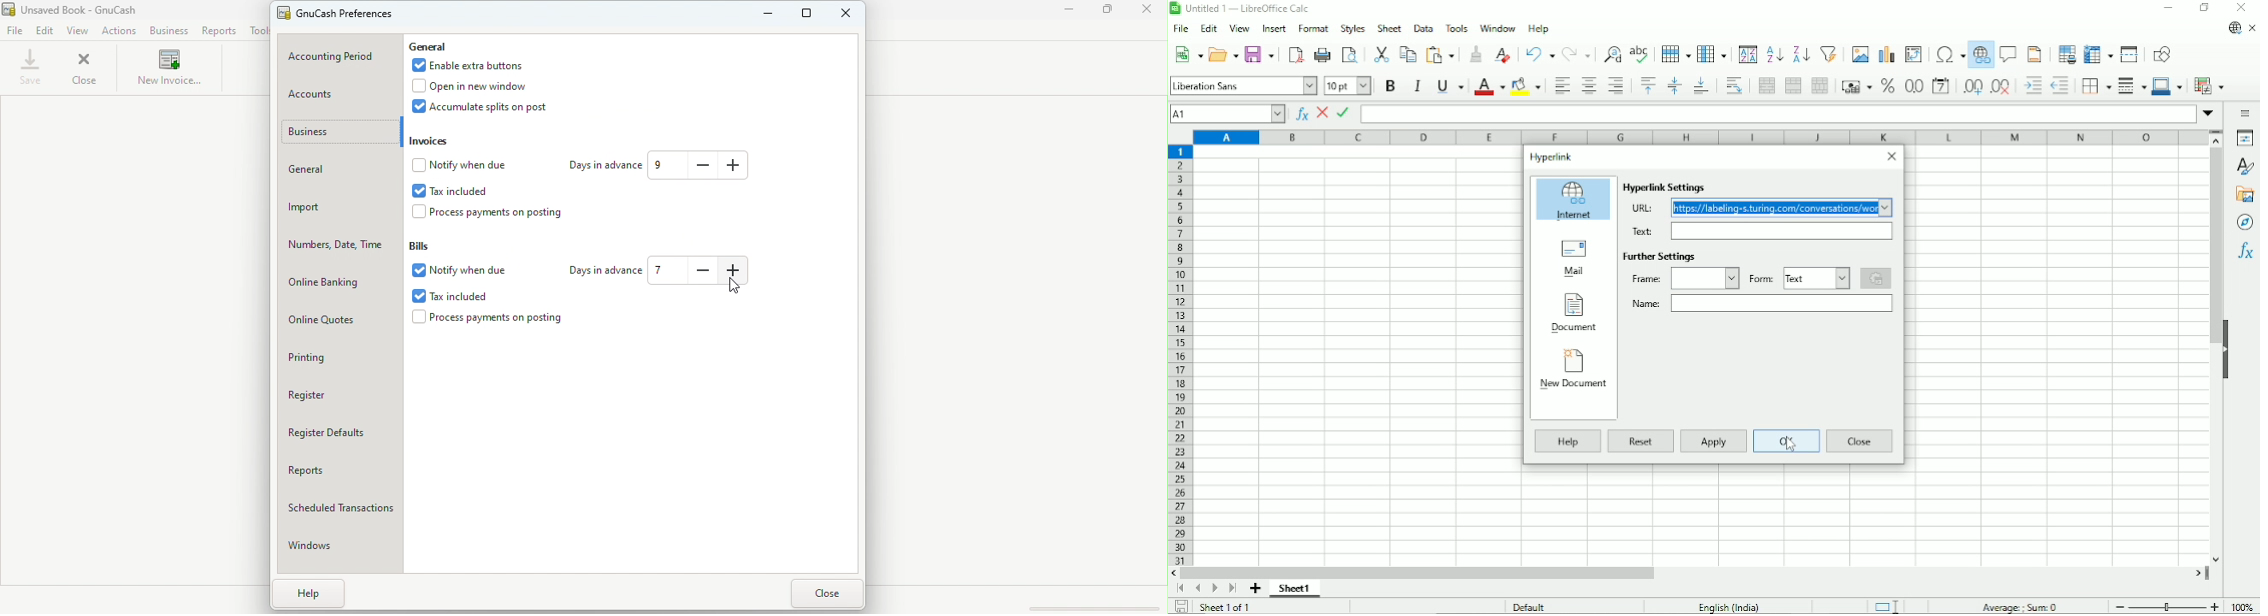 The height and width of the screenshot is (616, 2268). Describe the element at coordinates (2066, 54) in the screenshot. I see `Define print area` at that location.